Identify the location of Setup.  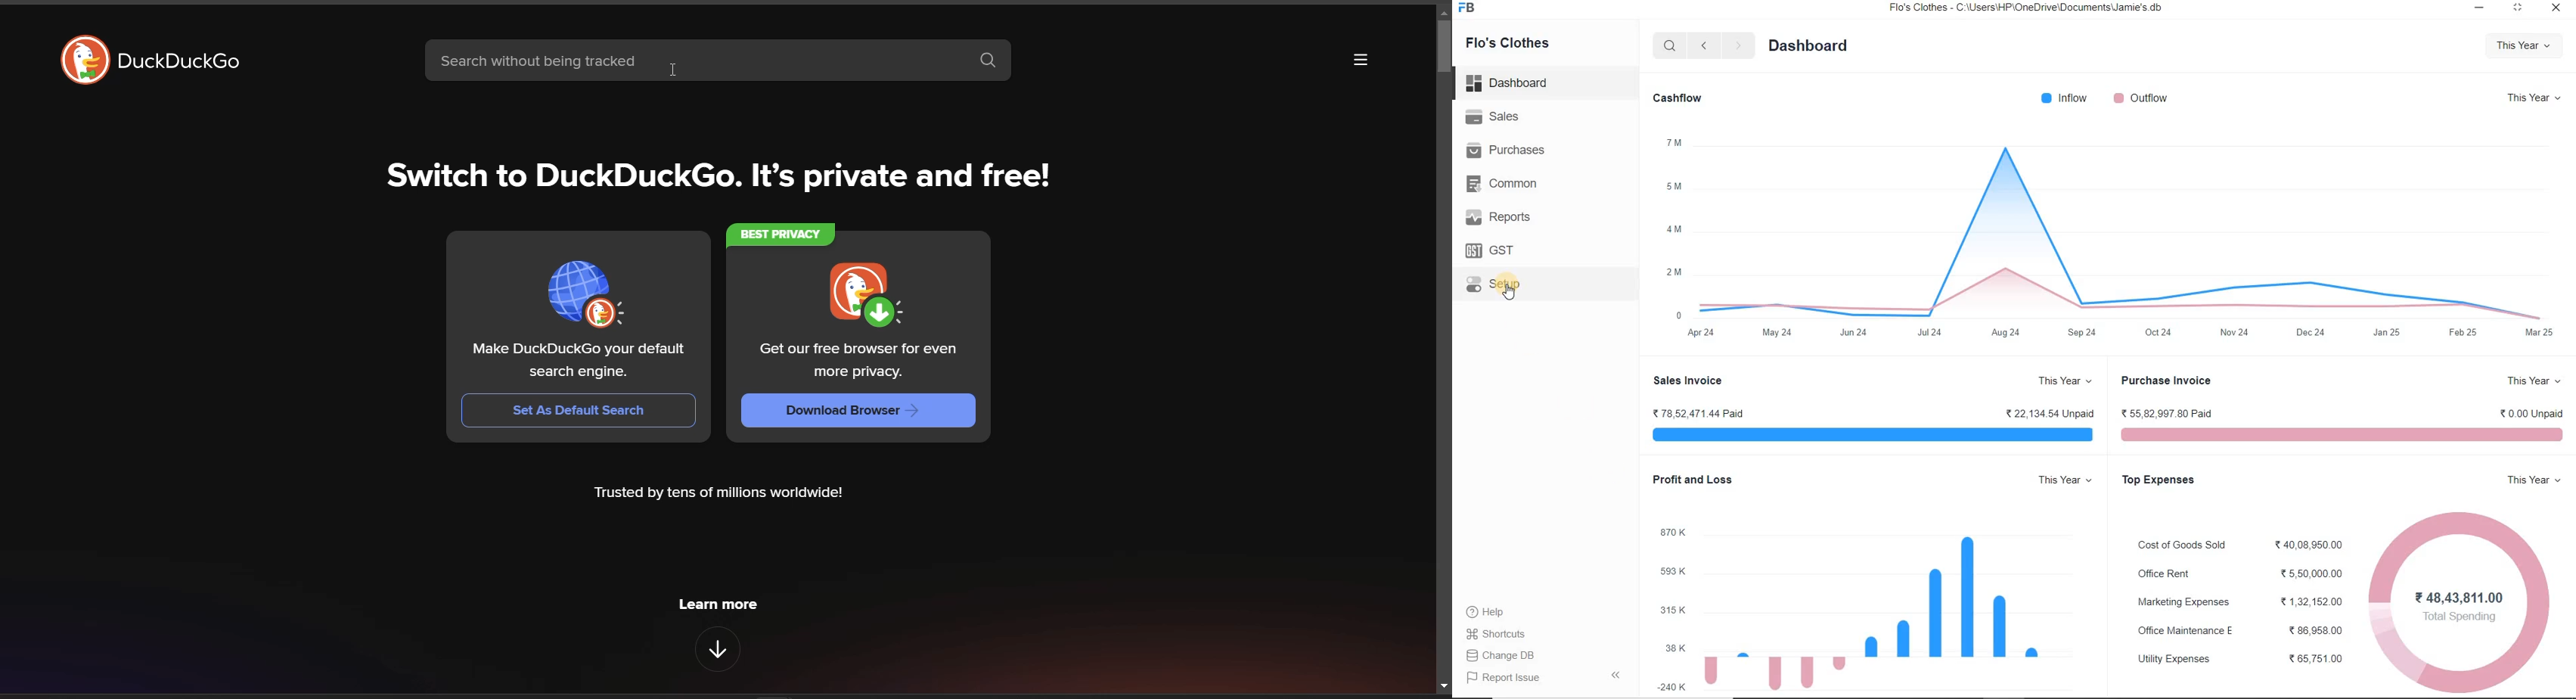
(1493, 283).